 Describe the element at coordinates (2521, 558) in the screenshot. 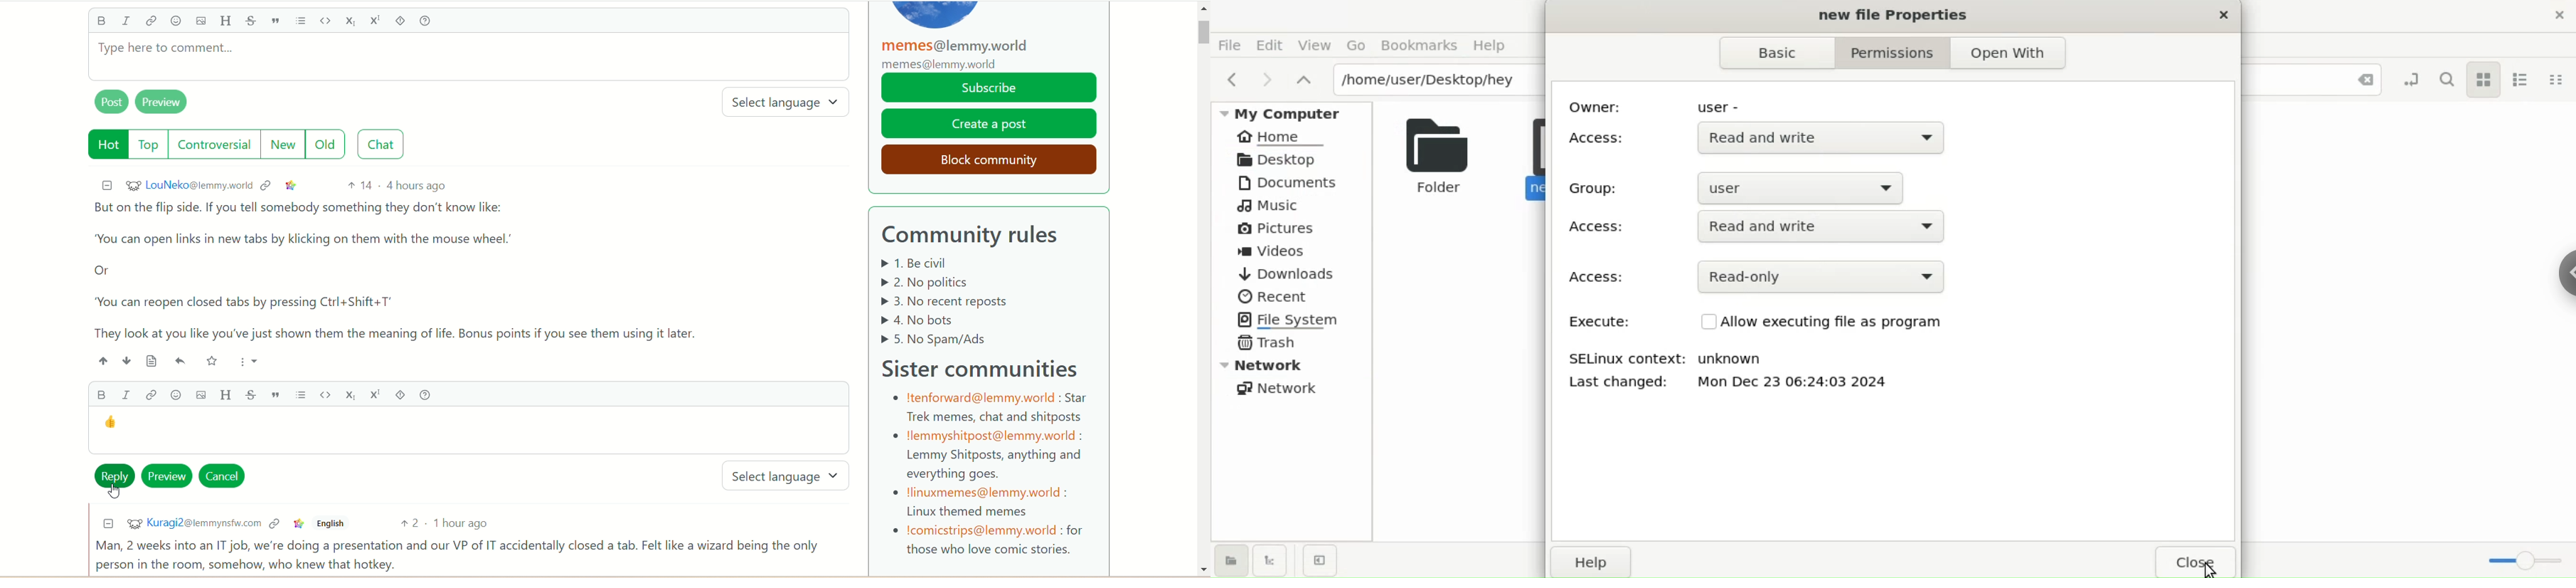

I see `zoom` at that location.